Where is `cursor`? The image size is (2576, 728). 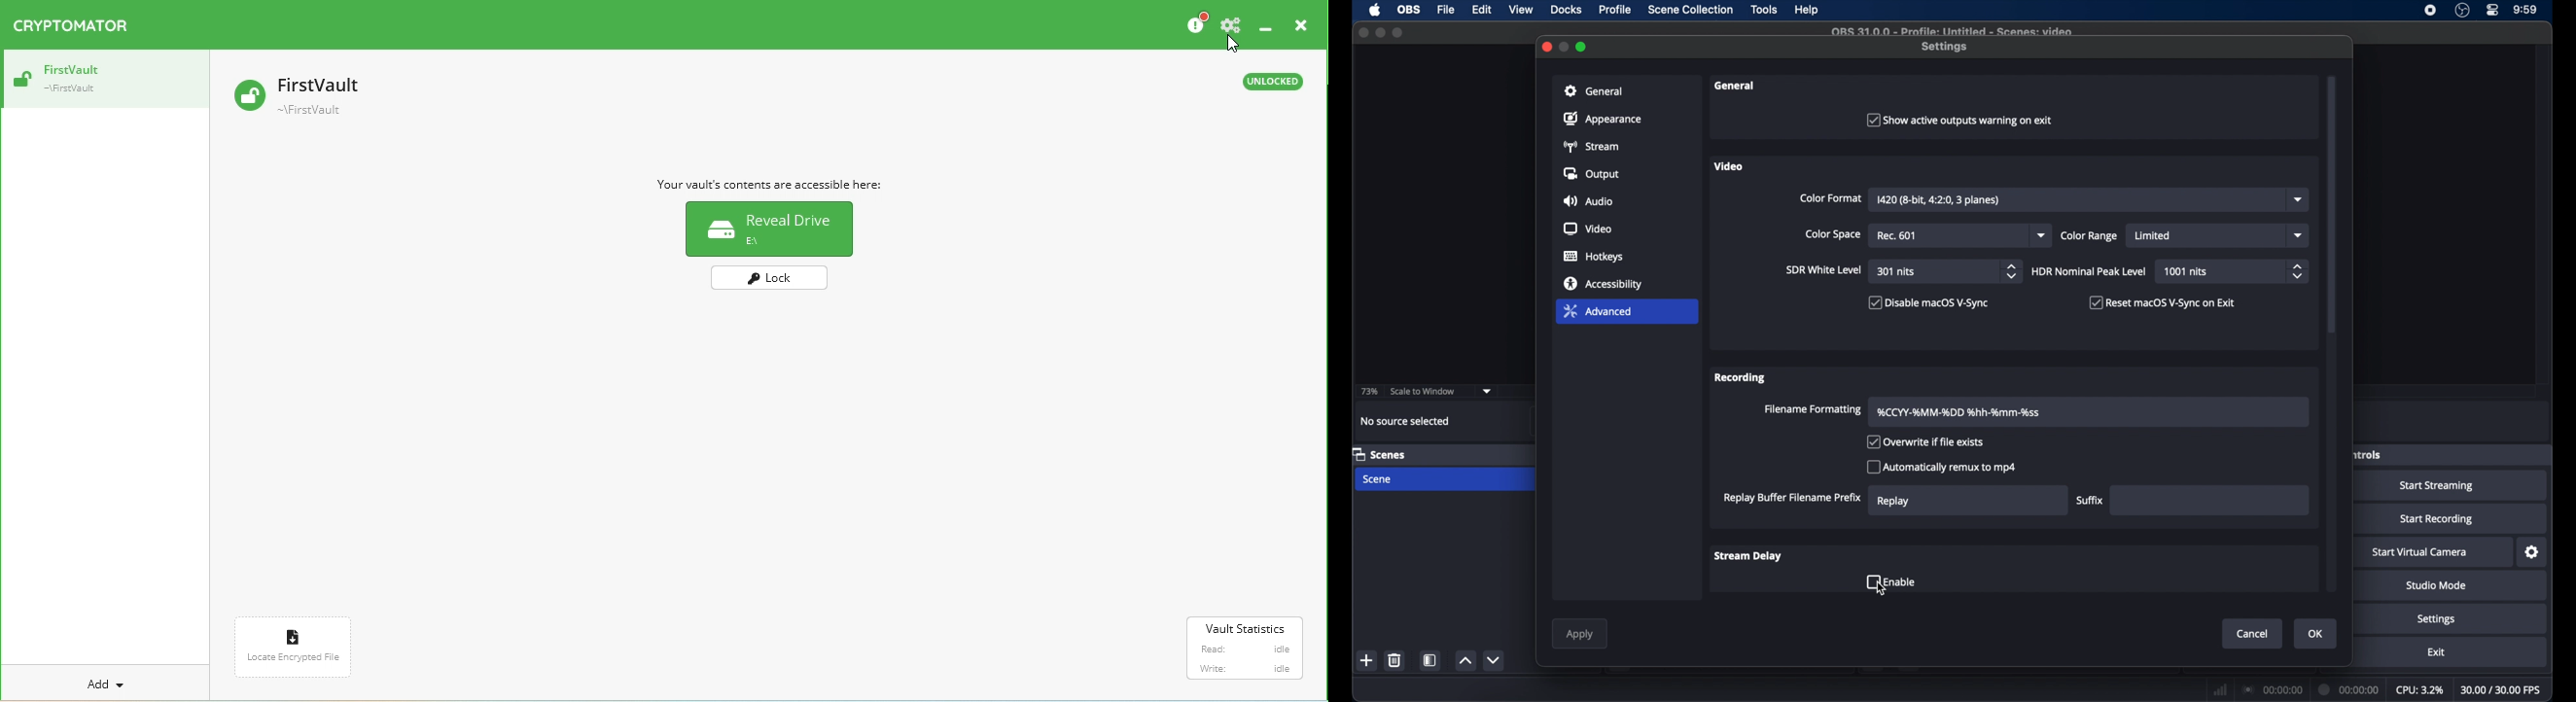
cursor is located at coordinates (1882, 590).